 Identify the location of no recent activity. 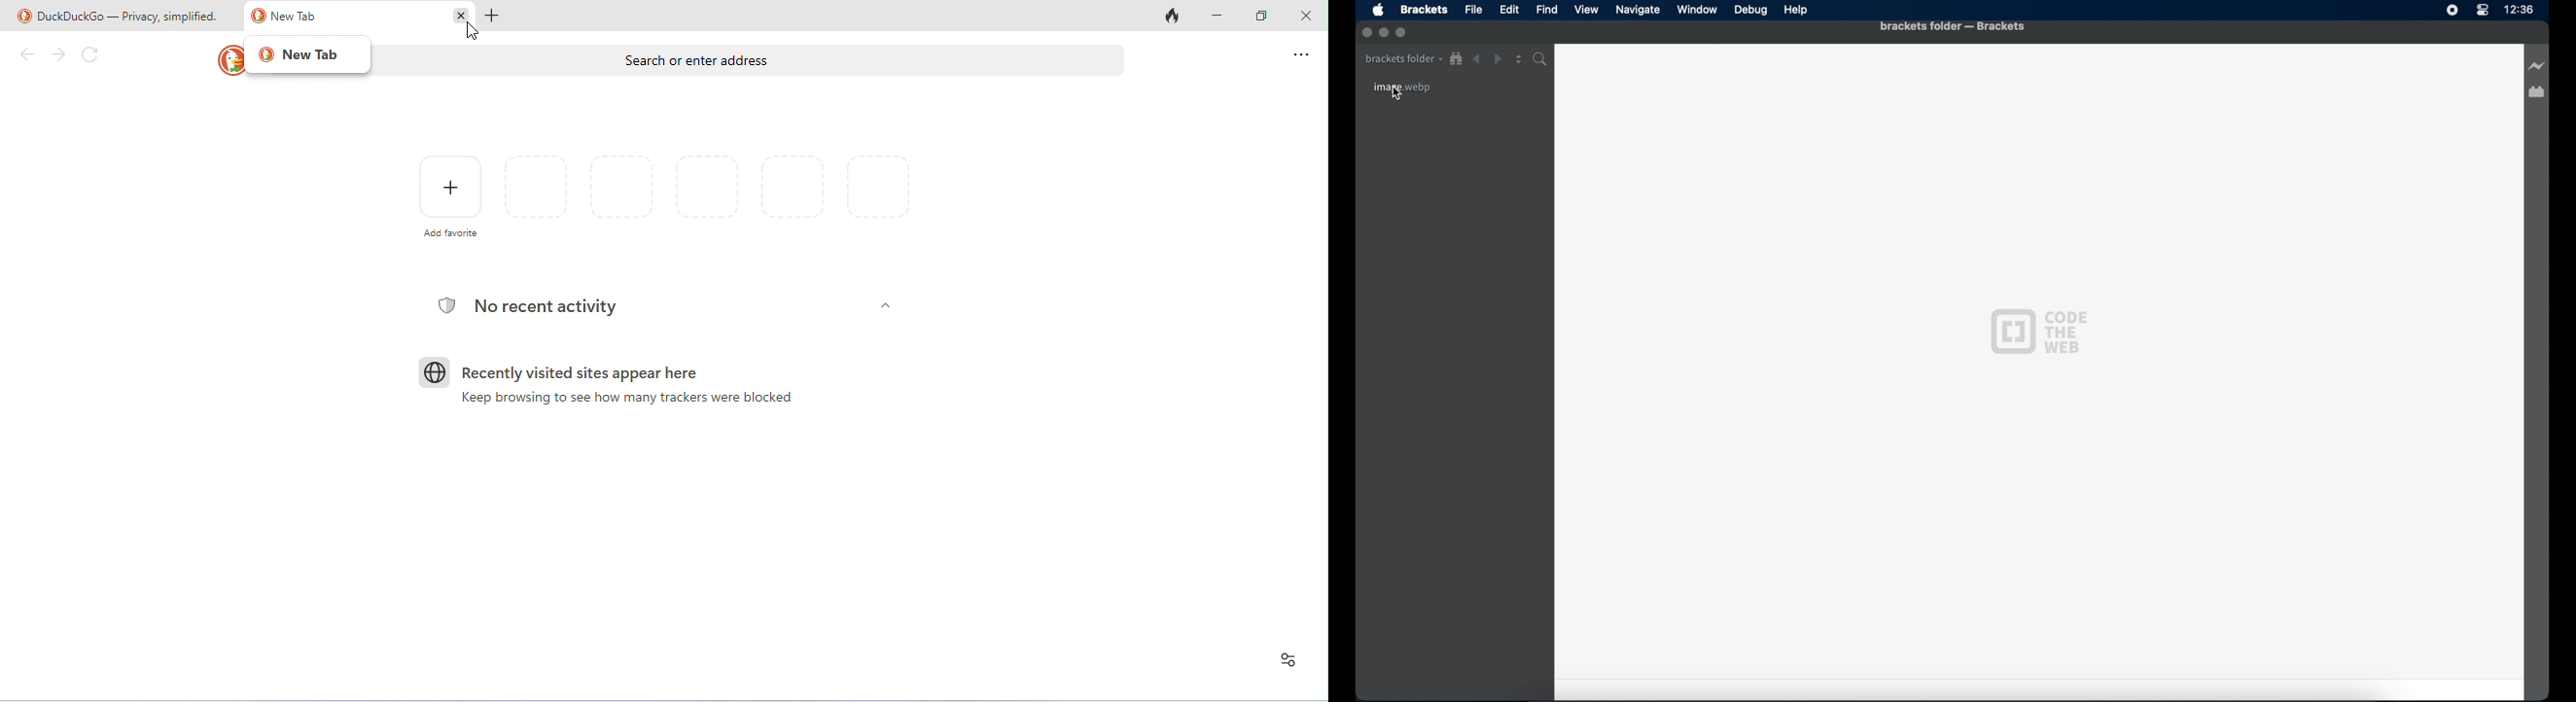
(531, 304).